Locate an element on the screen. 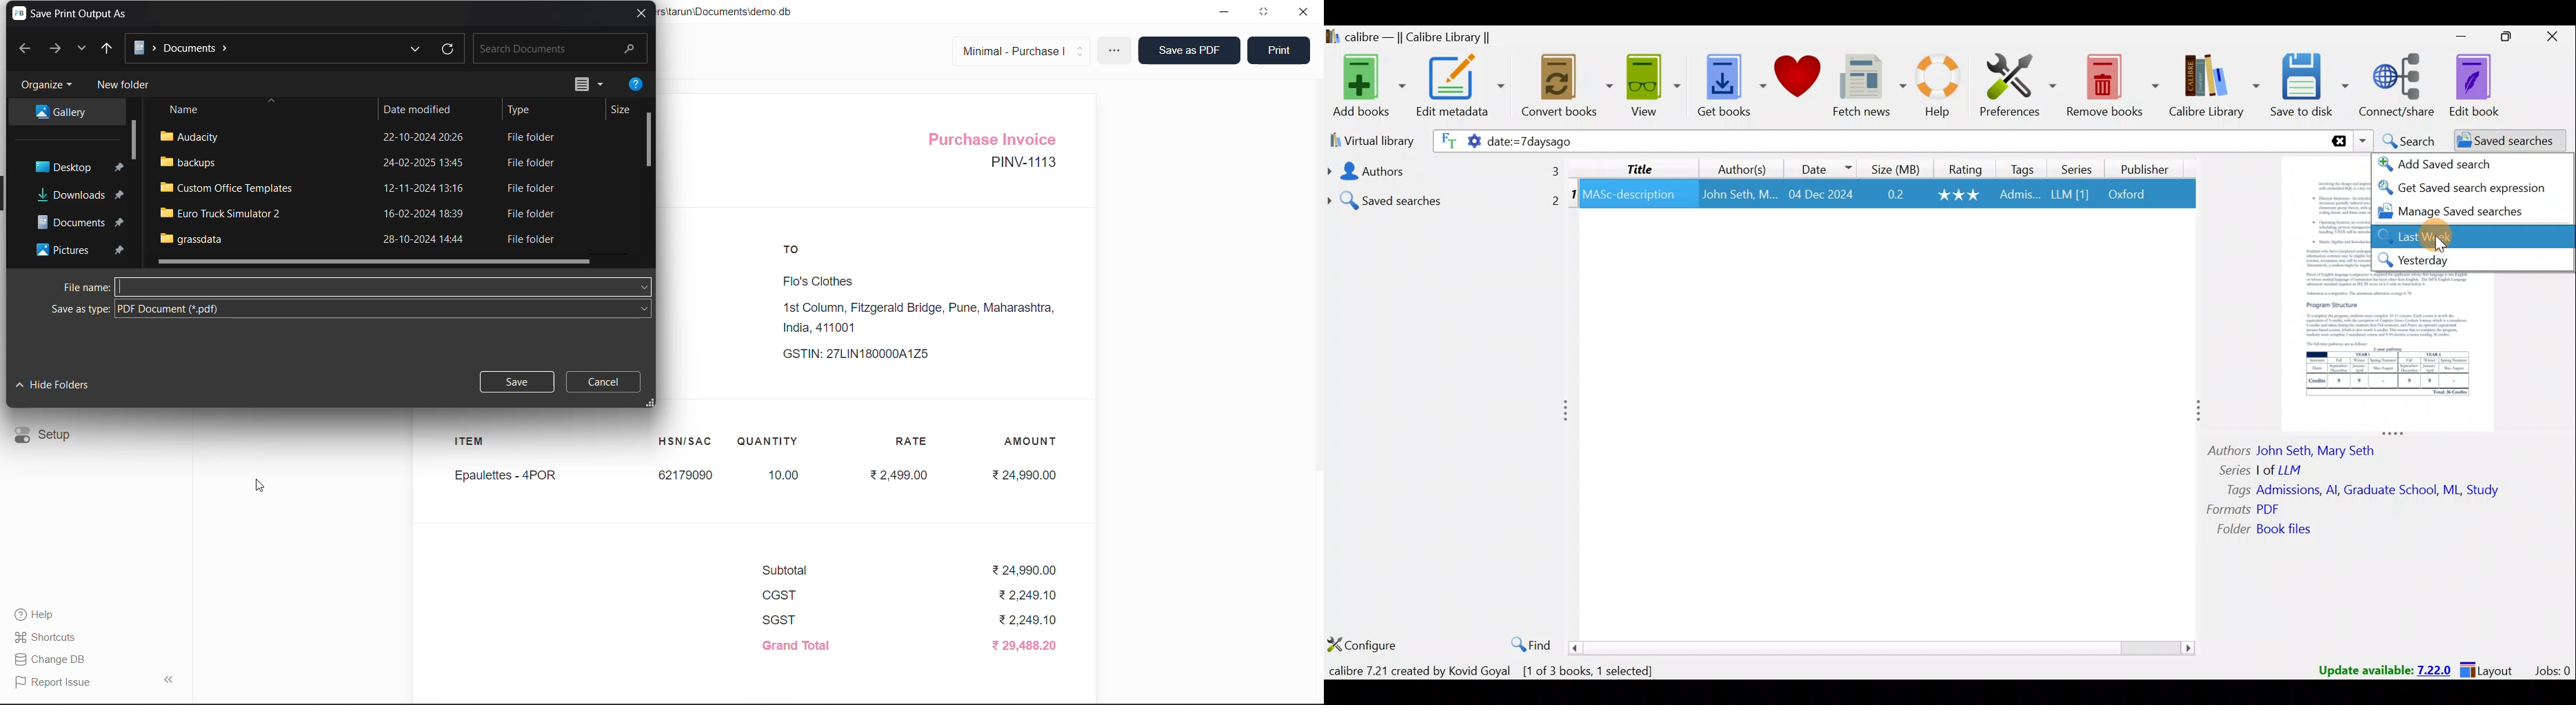  window mode is located at coordinates (1265, 12).